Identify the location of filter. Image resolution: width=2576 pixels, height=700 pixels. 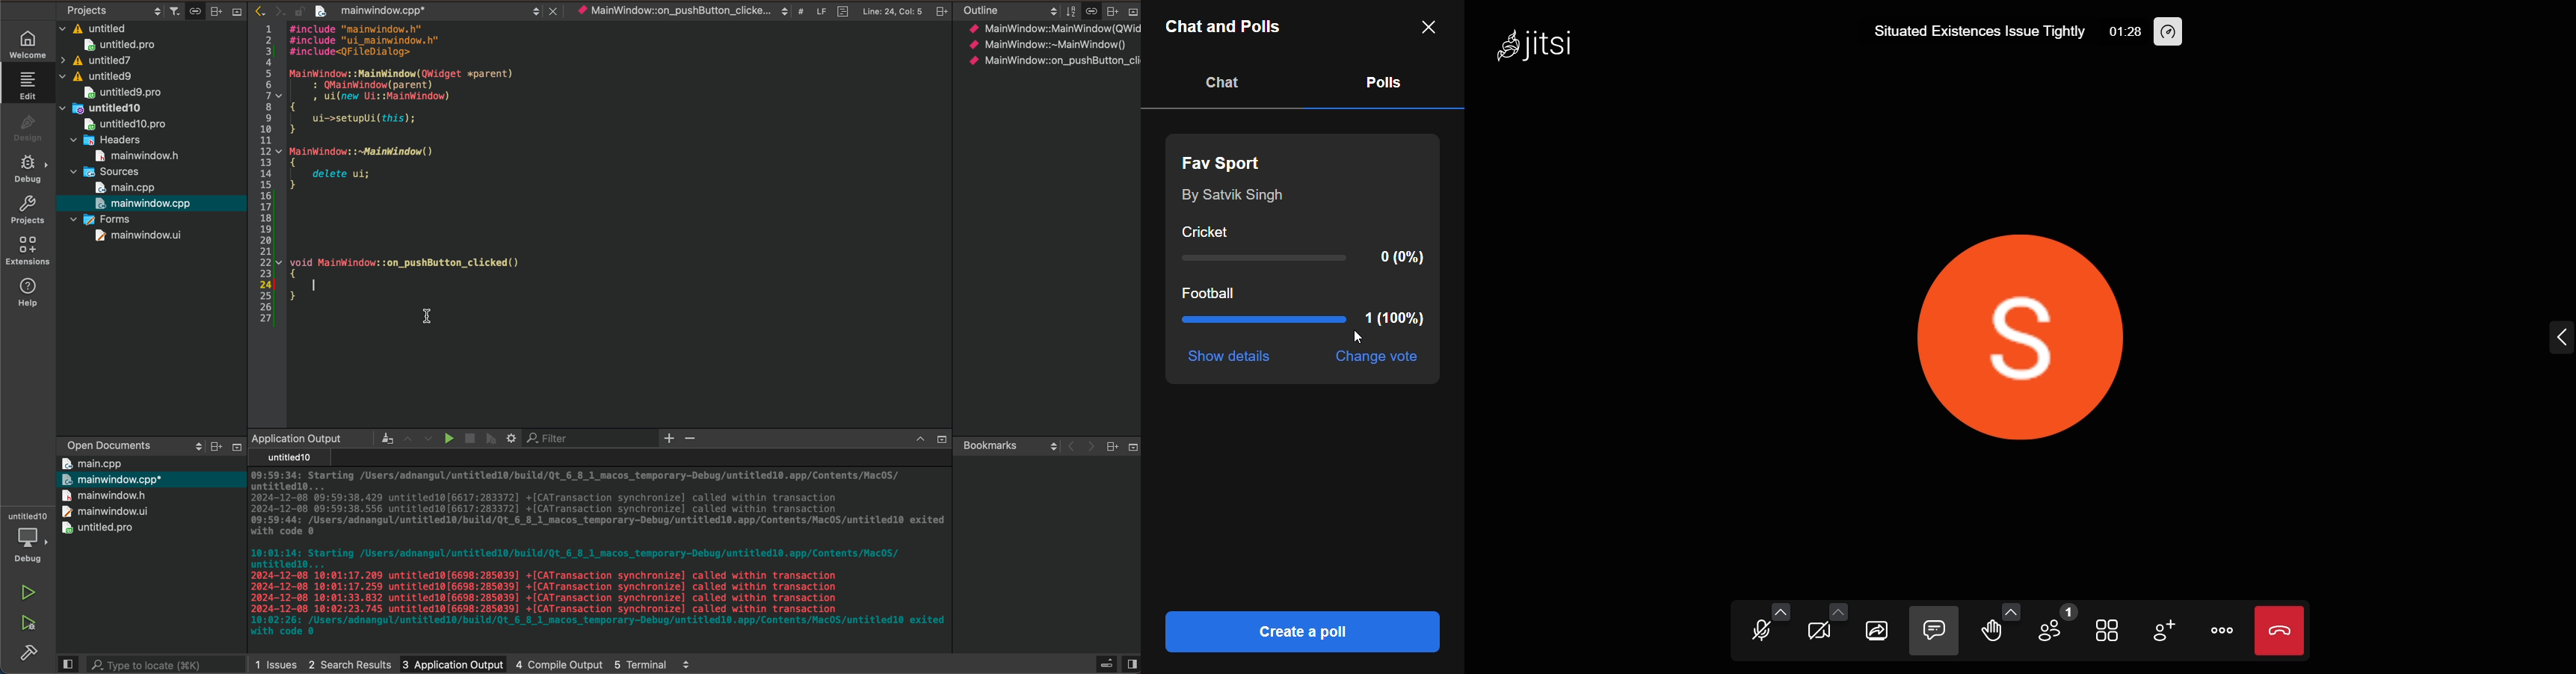
(554, 439).